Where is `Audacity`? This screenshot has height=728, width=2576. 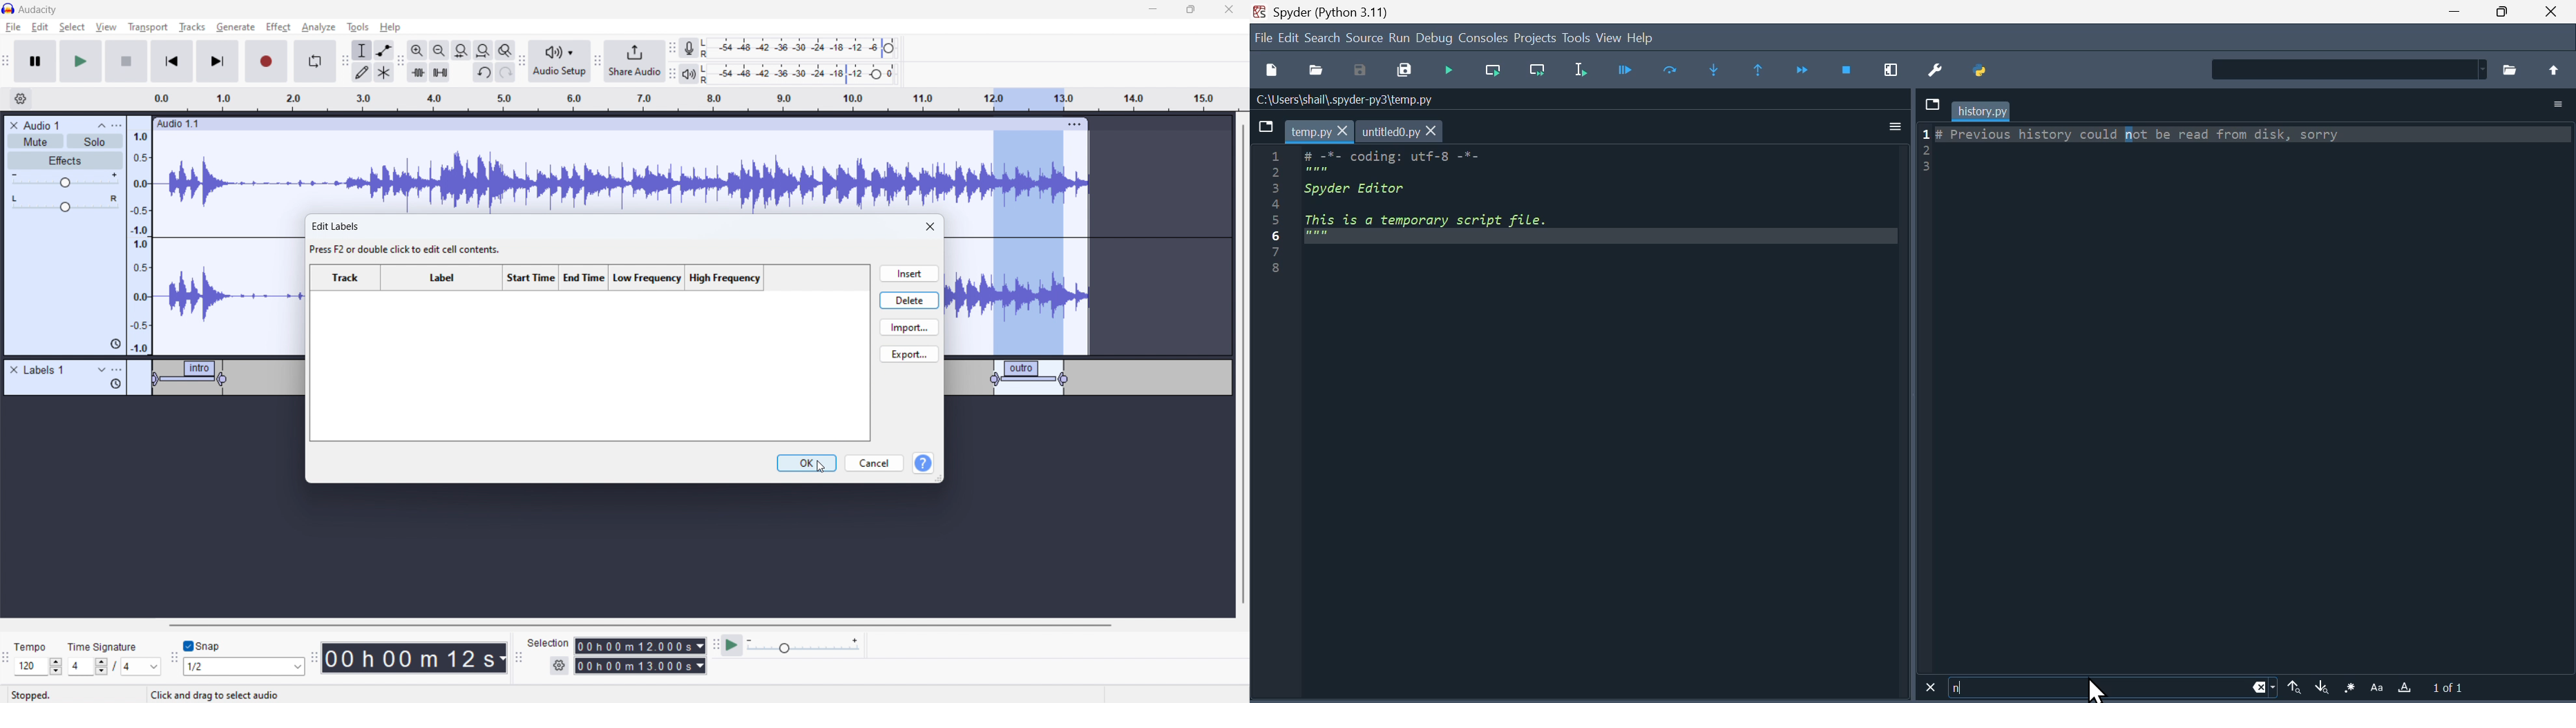
Audacity is located at coordinates (40, 10).